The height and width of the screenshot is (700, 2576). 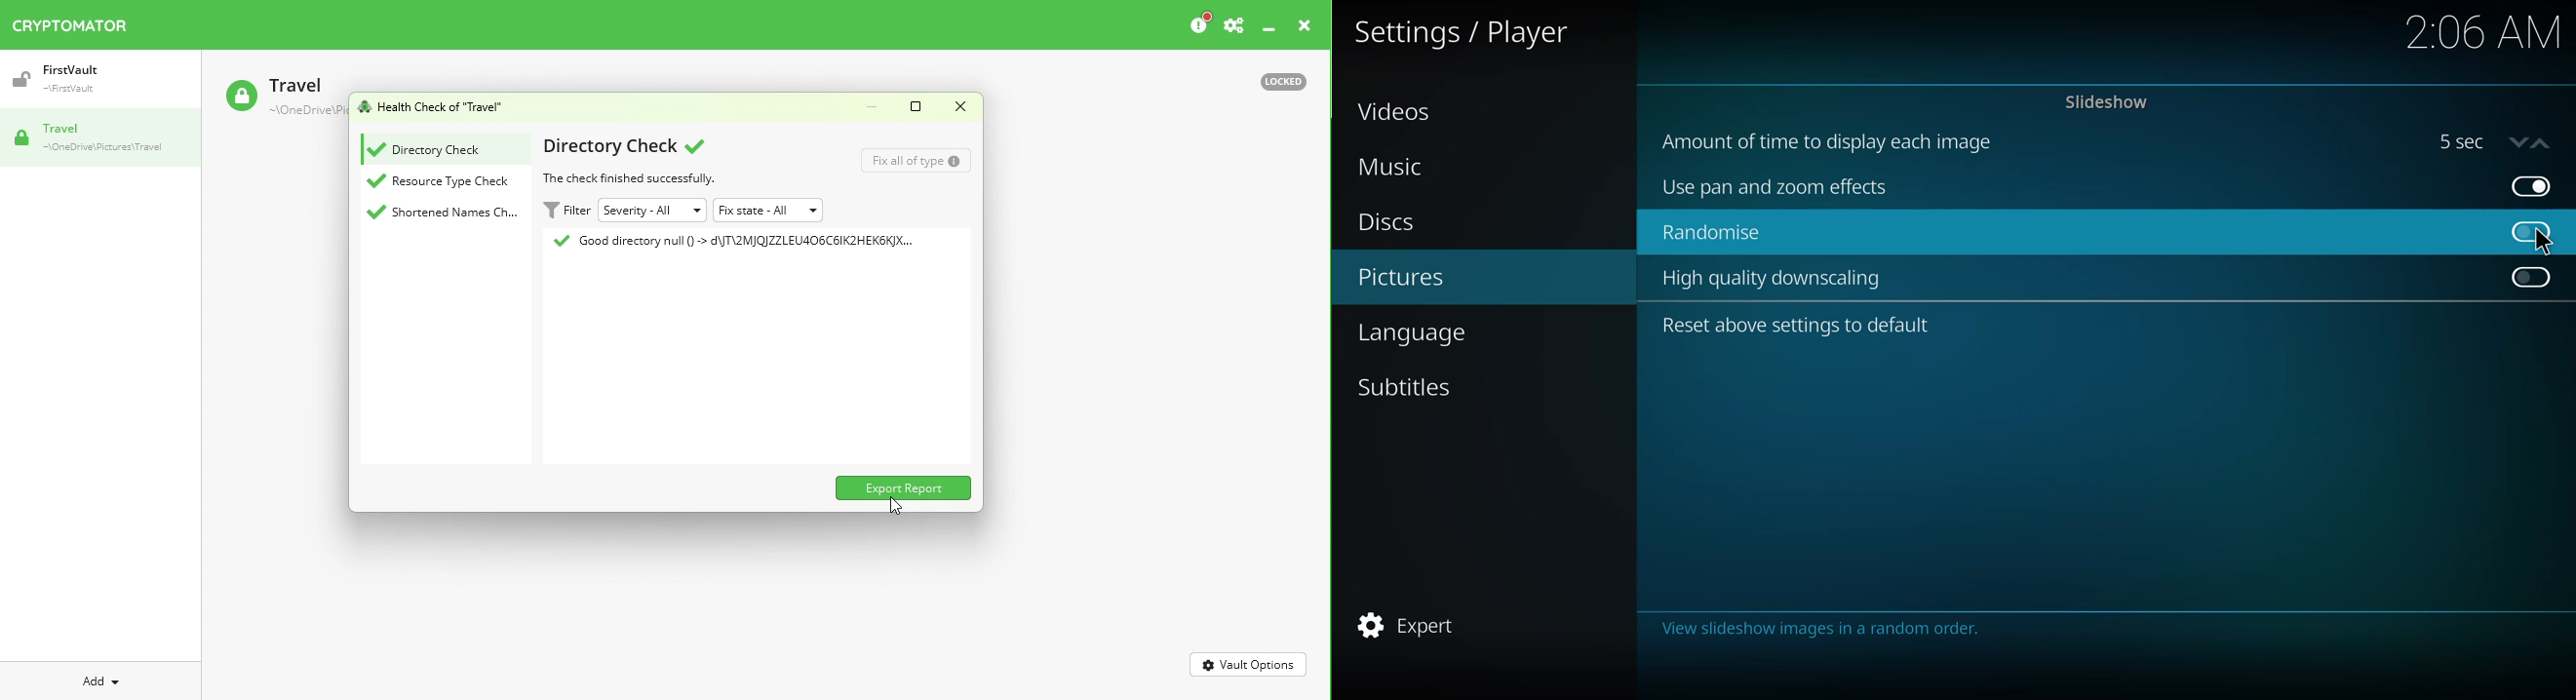 What do you see at coordinates (2532, 185) in the screenshot?
I see `enabled` at bounding box center [2532, 185].